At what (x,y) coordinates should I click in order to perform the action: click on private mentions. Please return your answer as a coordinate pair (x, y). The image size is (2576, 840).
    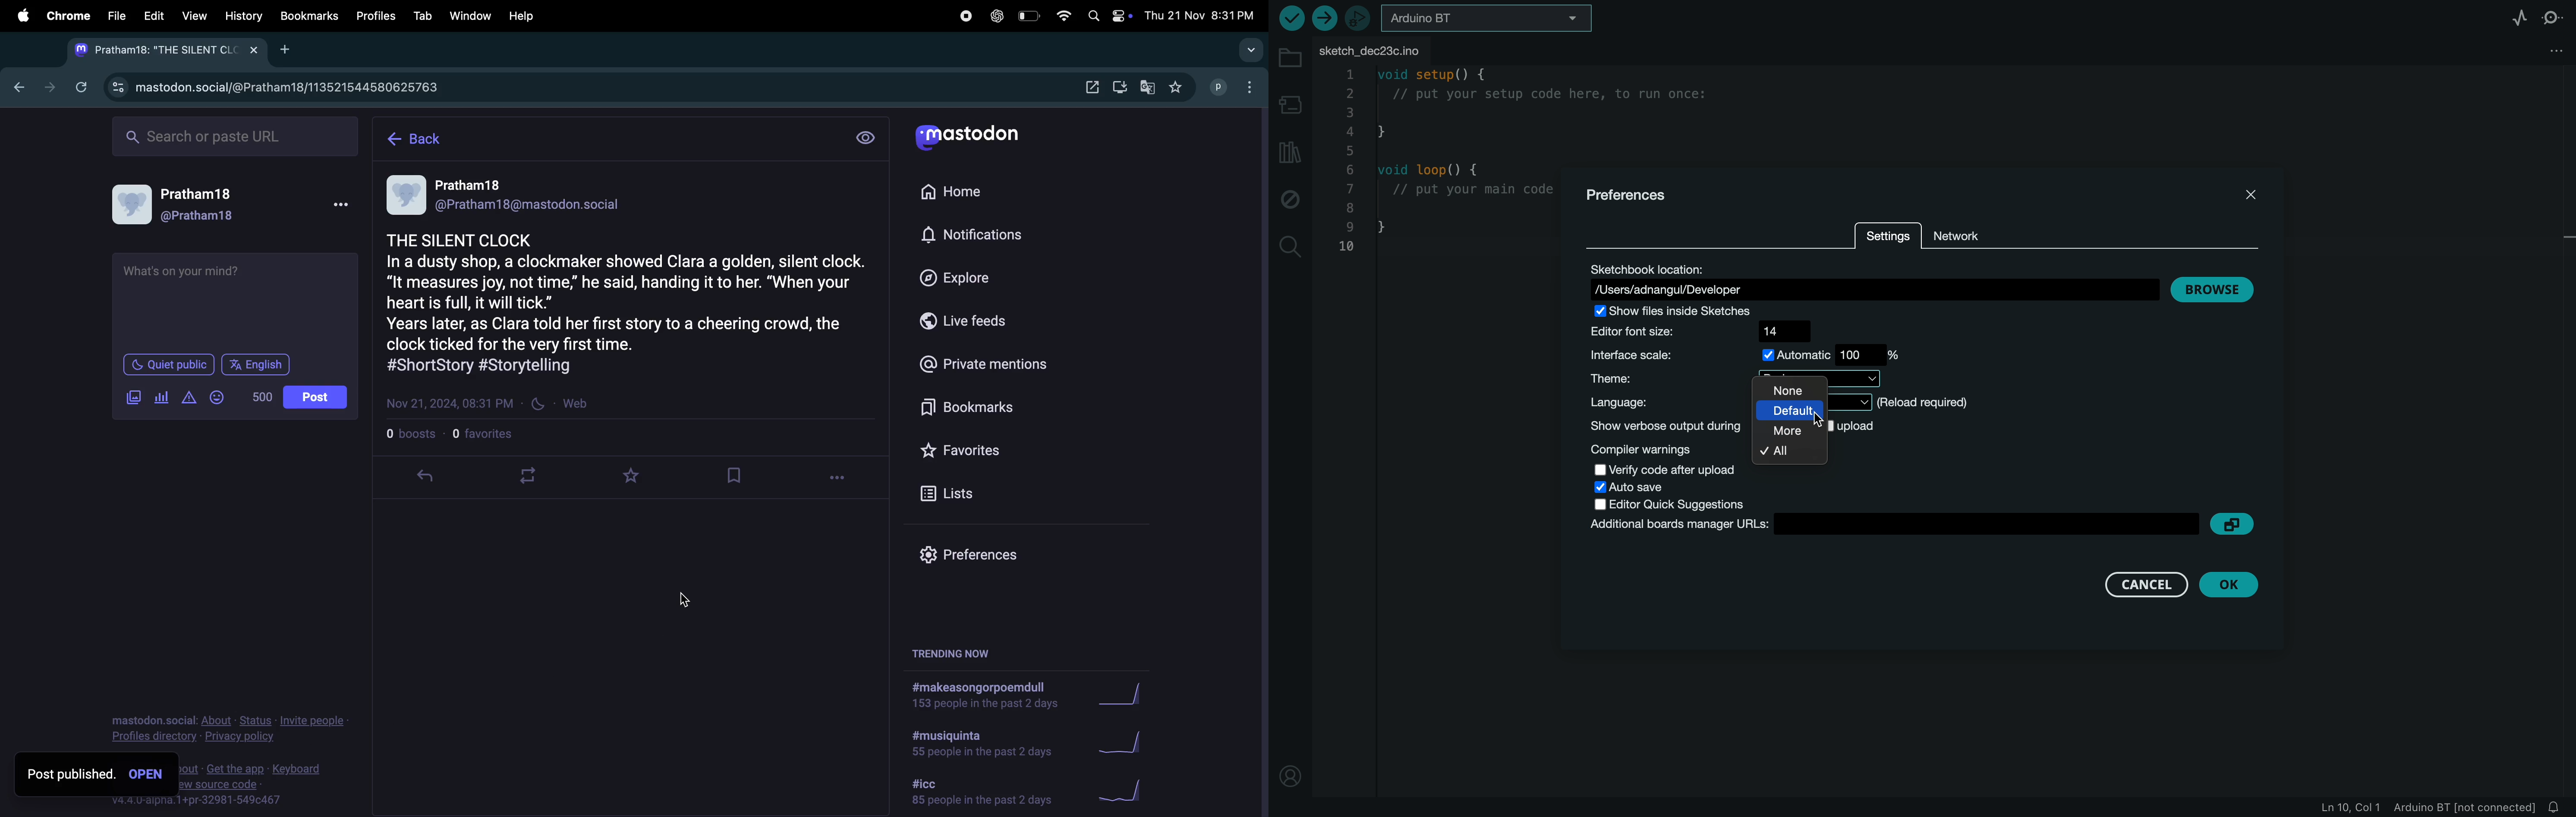
    Looking at the image, I should click on (981, 366).